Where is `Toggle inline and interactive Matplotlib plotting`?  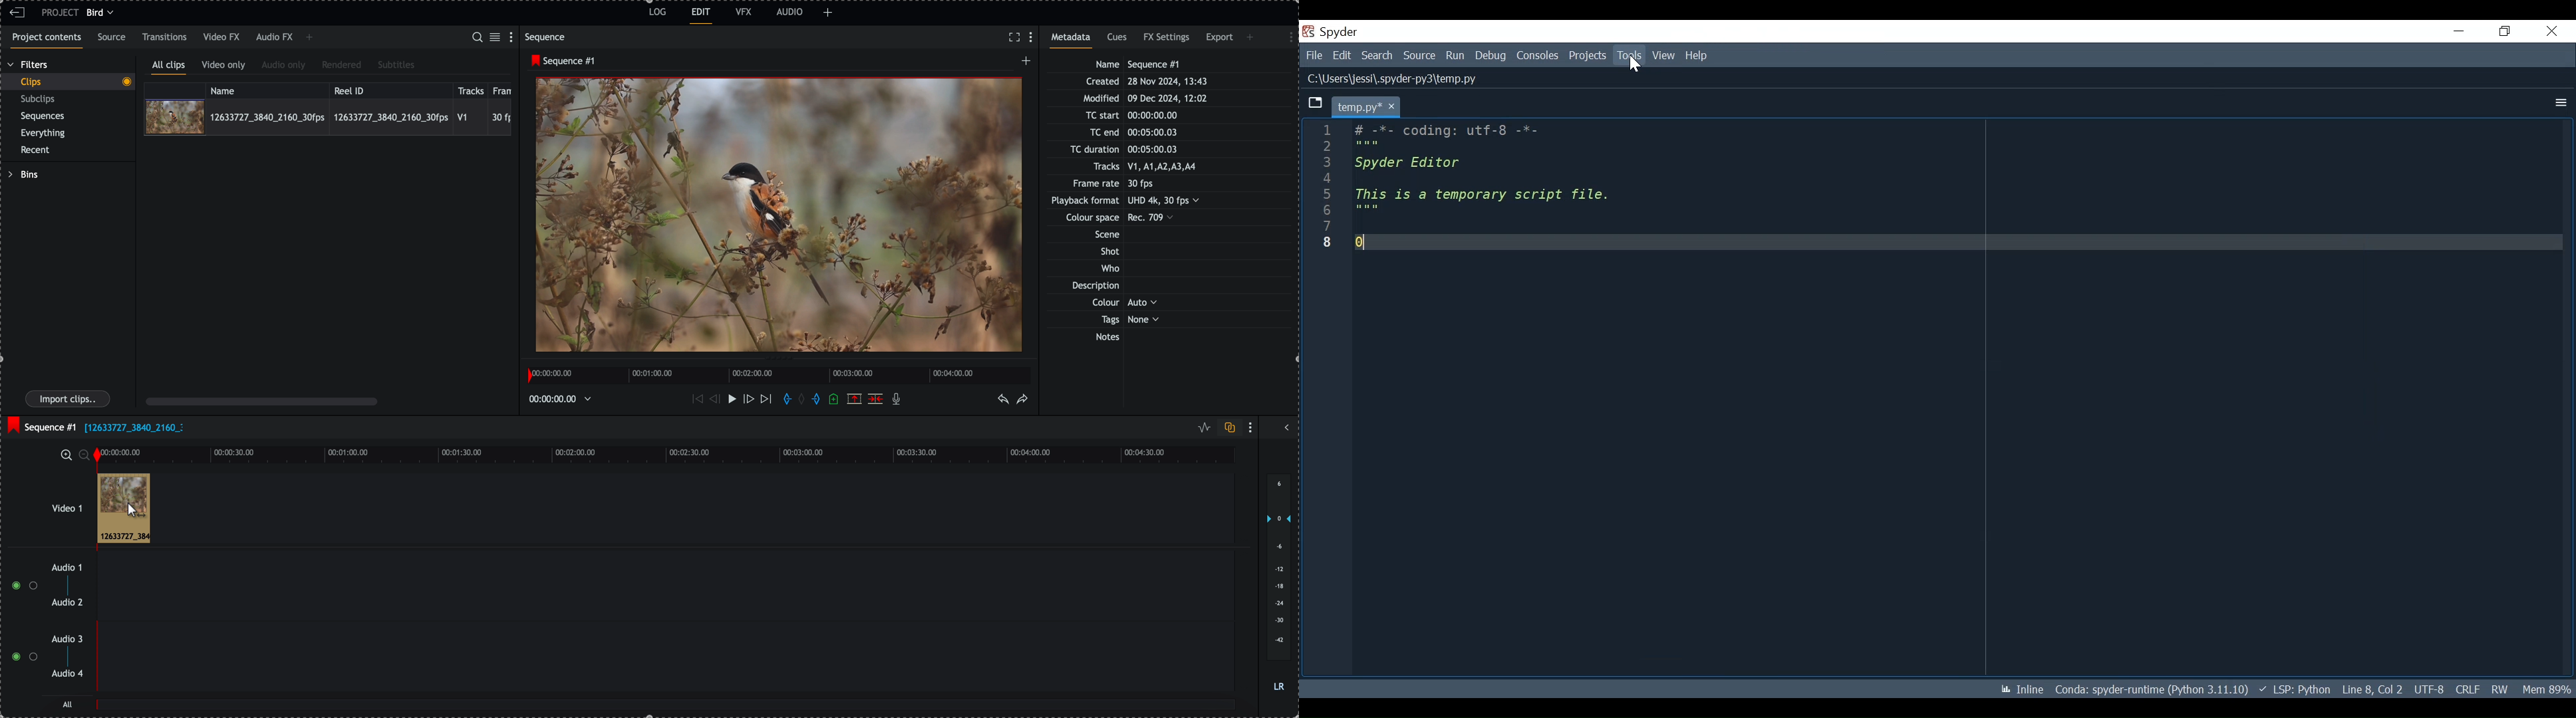
Toggle inline and interactive Matplotlib plotting is located at coordinates (2020, 687).